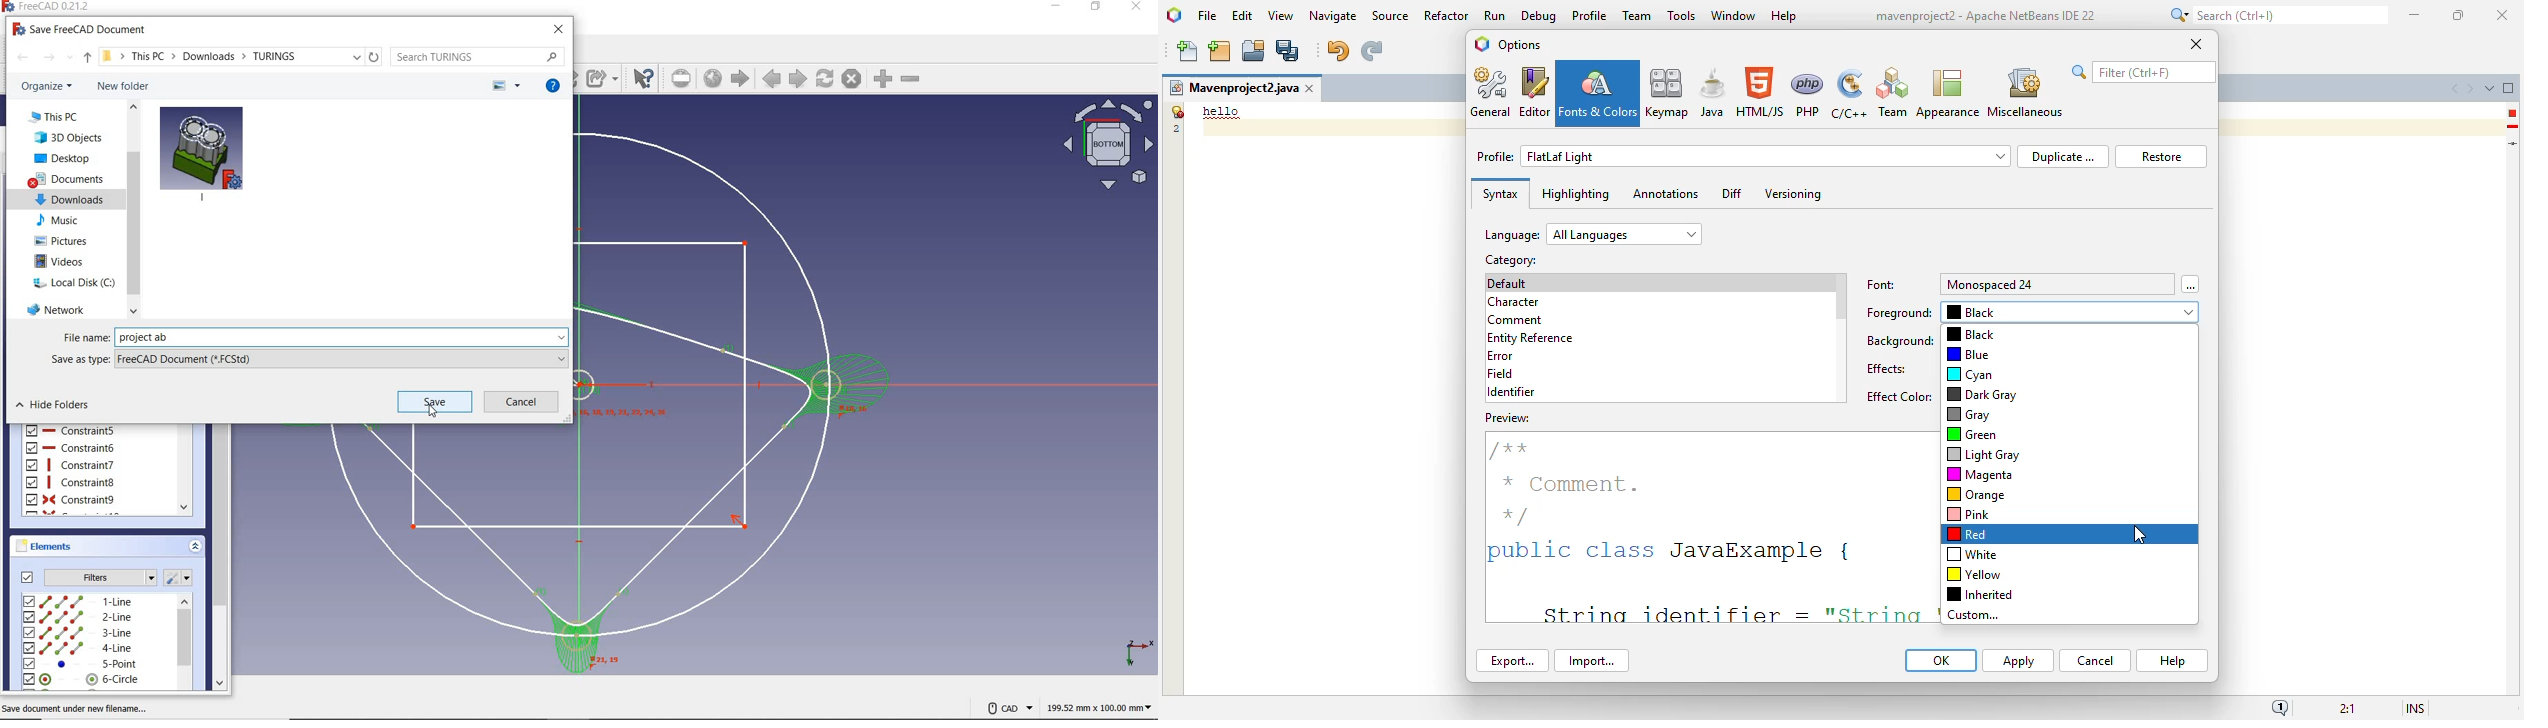 The width and height of the screenshot is (2548, 728). Describe the element at coordinates (84, 577) in the screenshot. I see `filters` at that location.